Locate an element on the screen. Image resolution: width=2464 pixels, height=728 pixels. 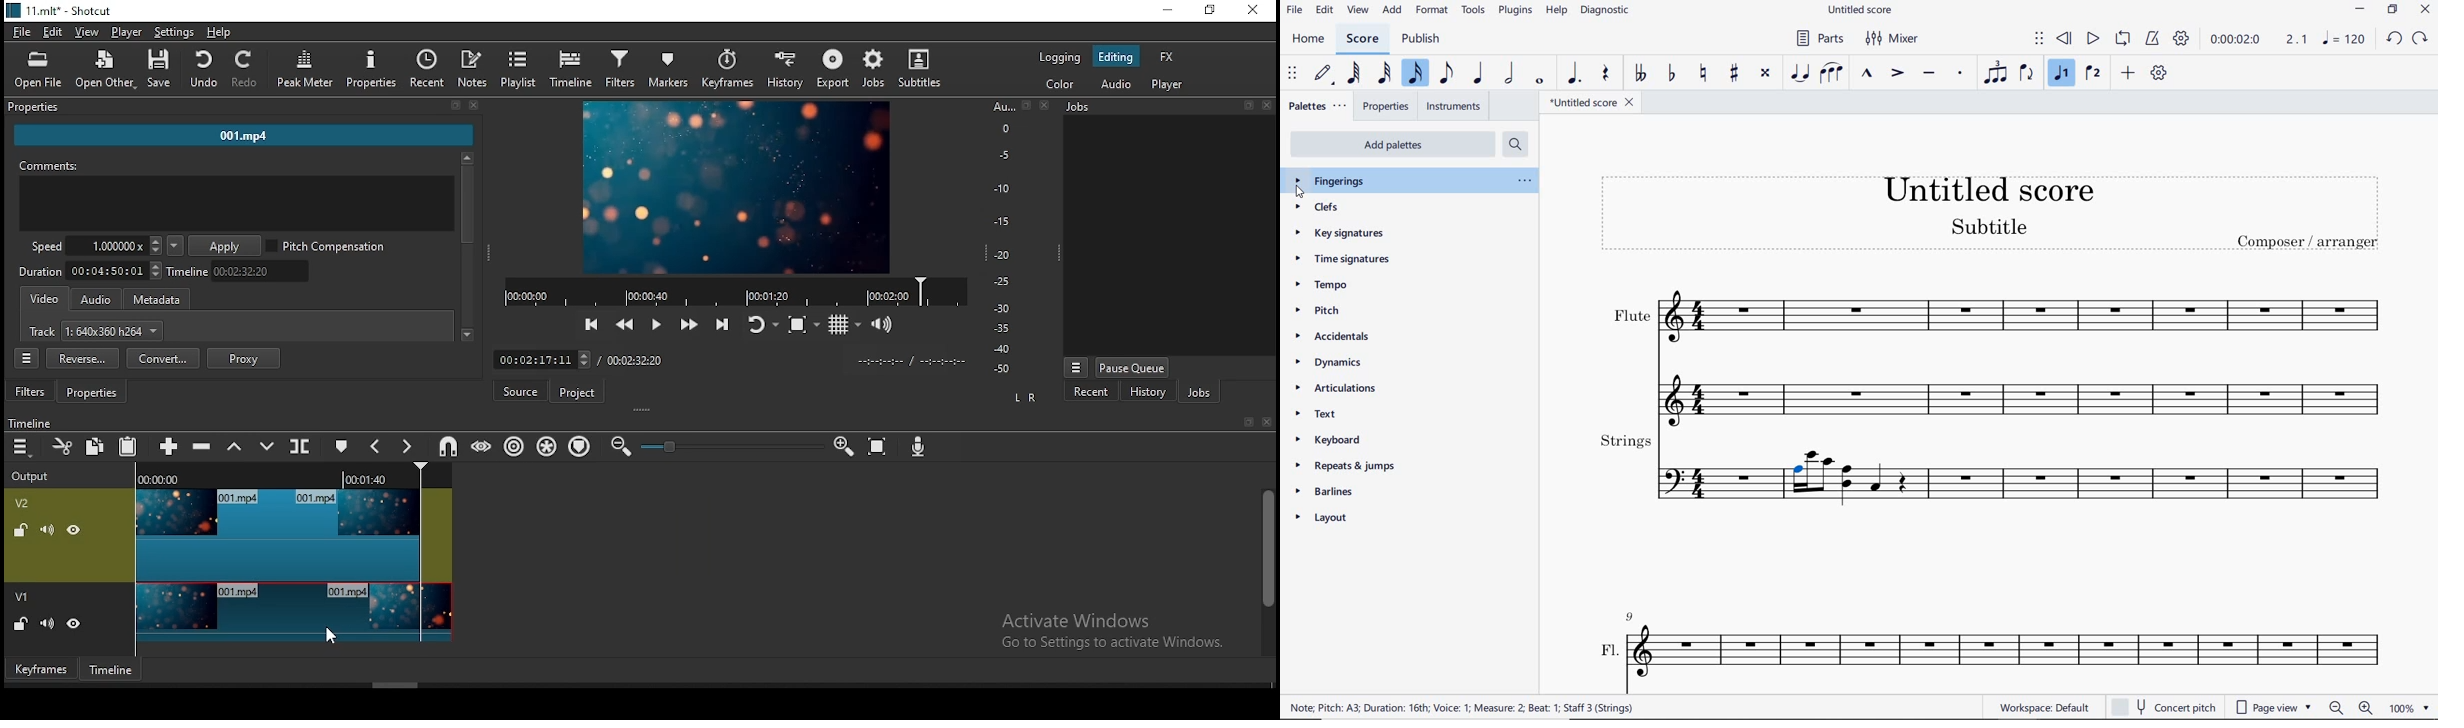
plugins is located at coordinates (1515, 12).